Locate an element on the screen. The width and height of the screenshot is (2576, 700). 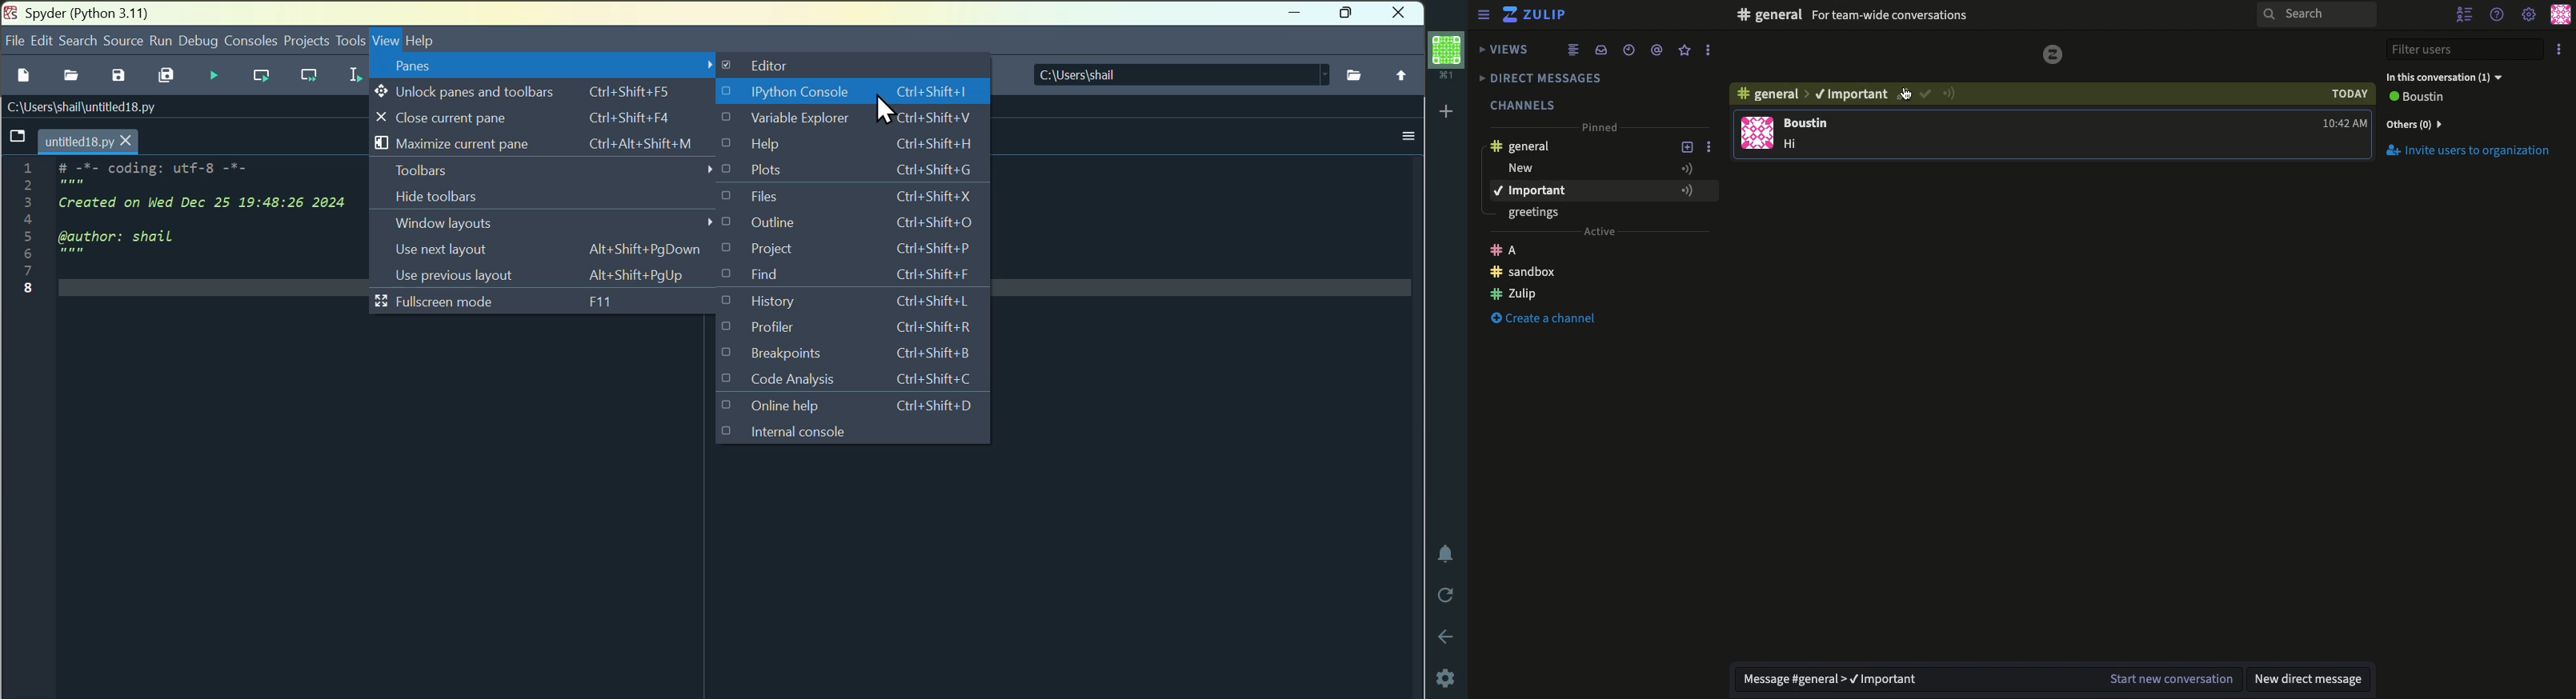
logo is located at coordinates (2053, 58).